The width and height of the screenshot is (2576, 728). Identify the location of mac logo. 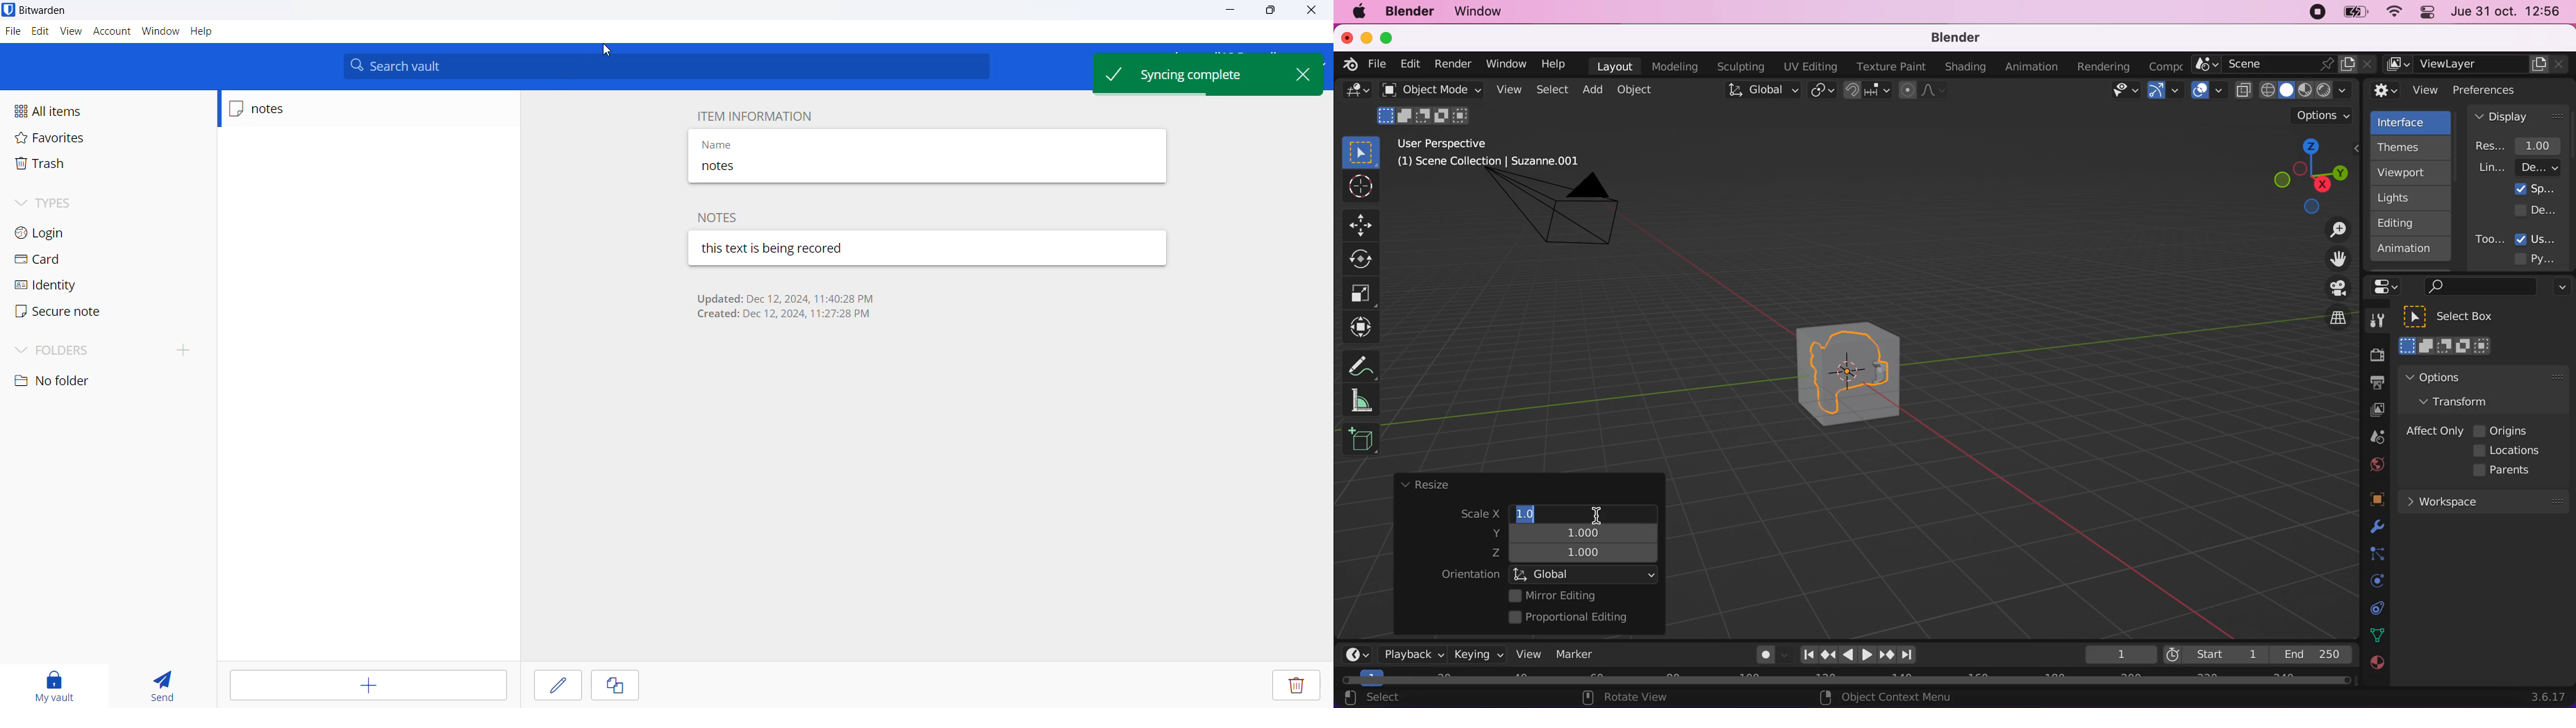
(1358, 13).